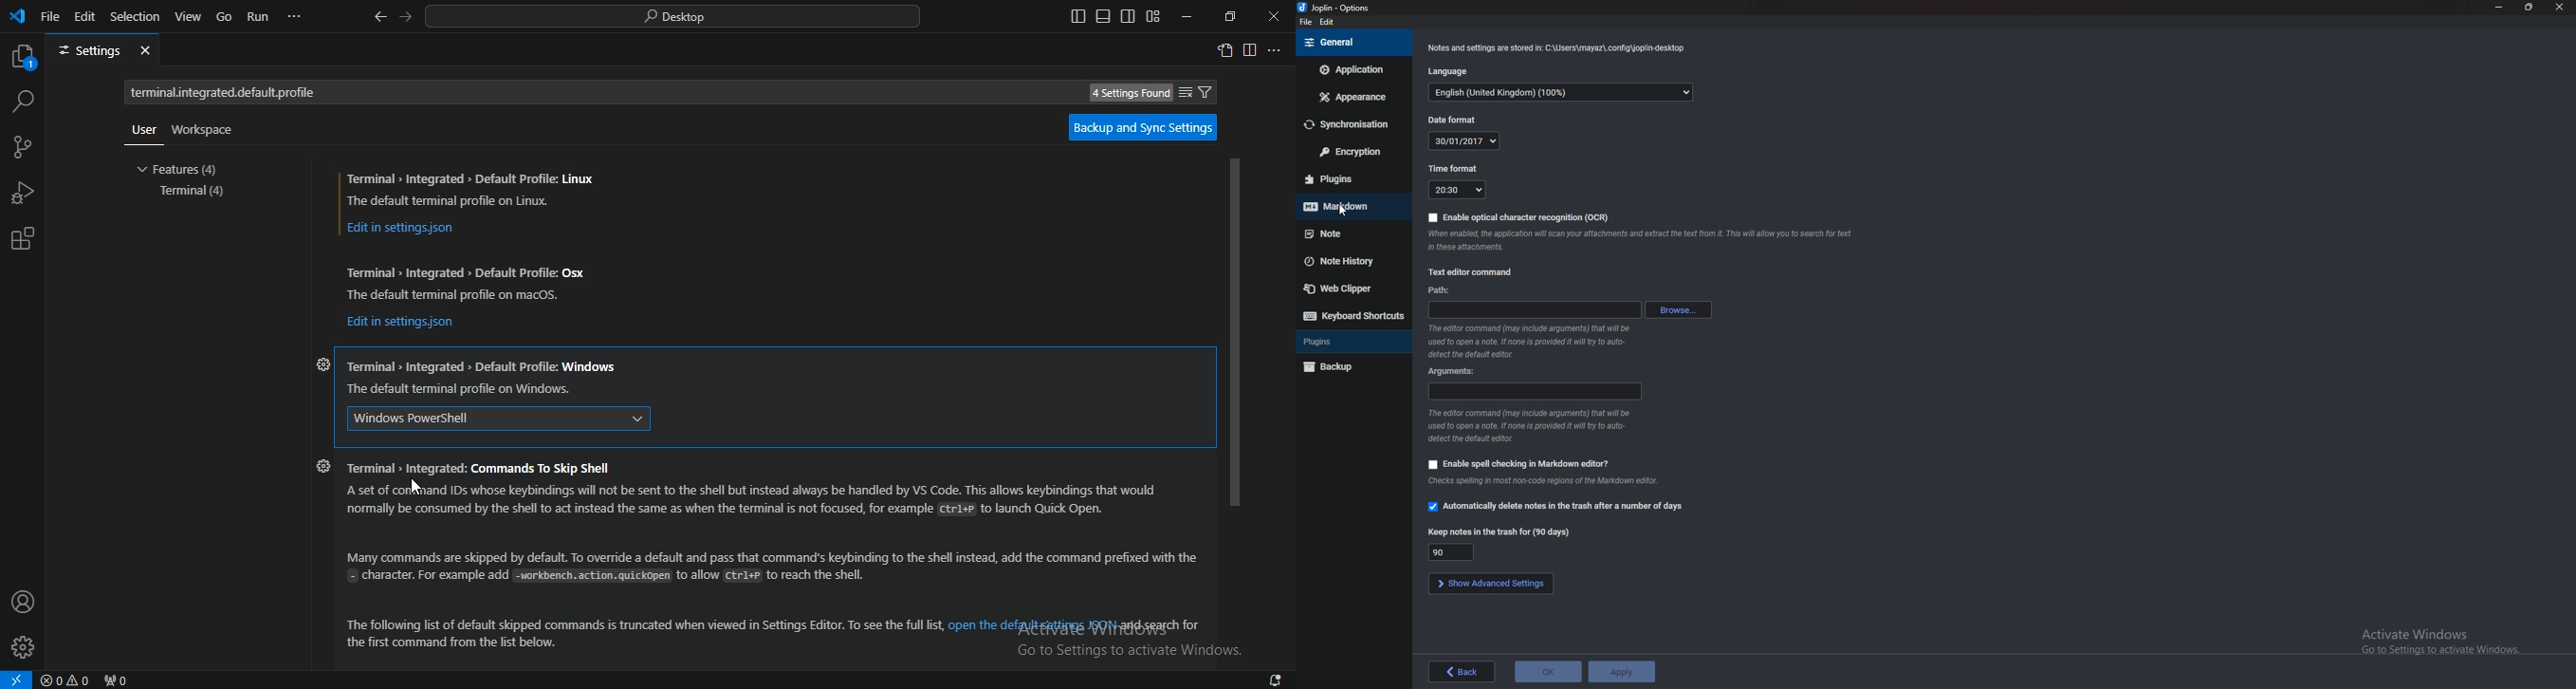  Describe the element at coordinates (1354, 126) in the screenshot. I see `Synchronization` at that location.